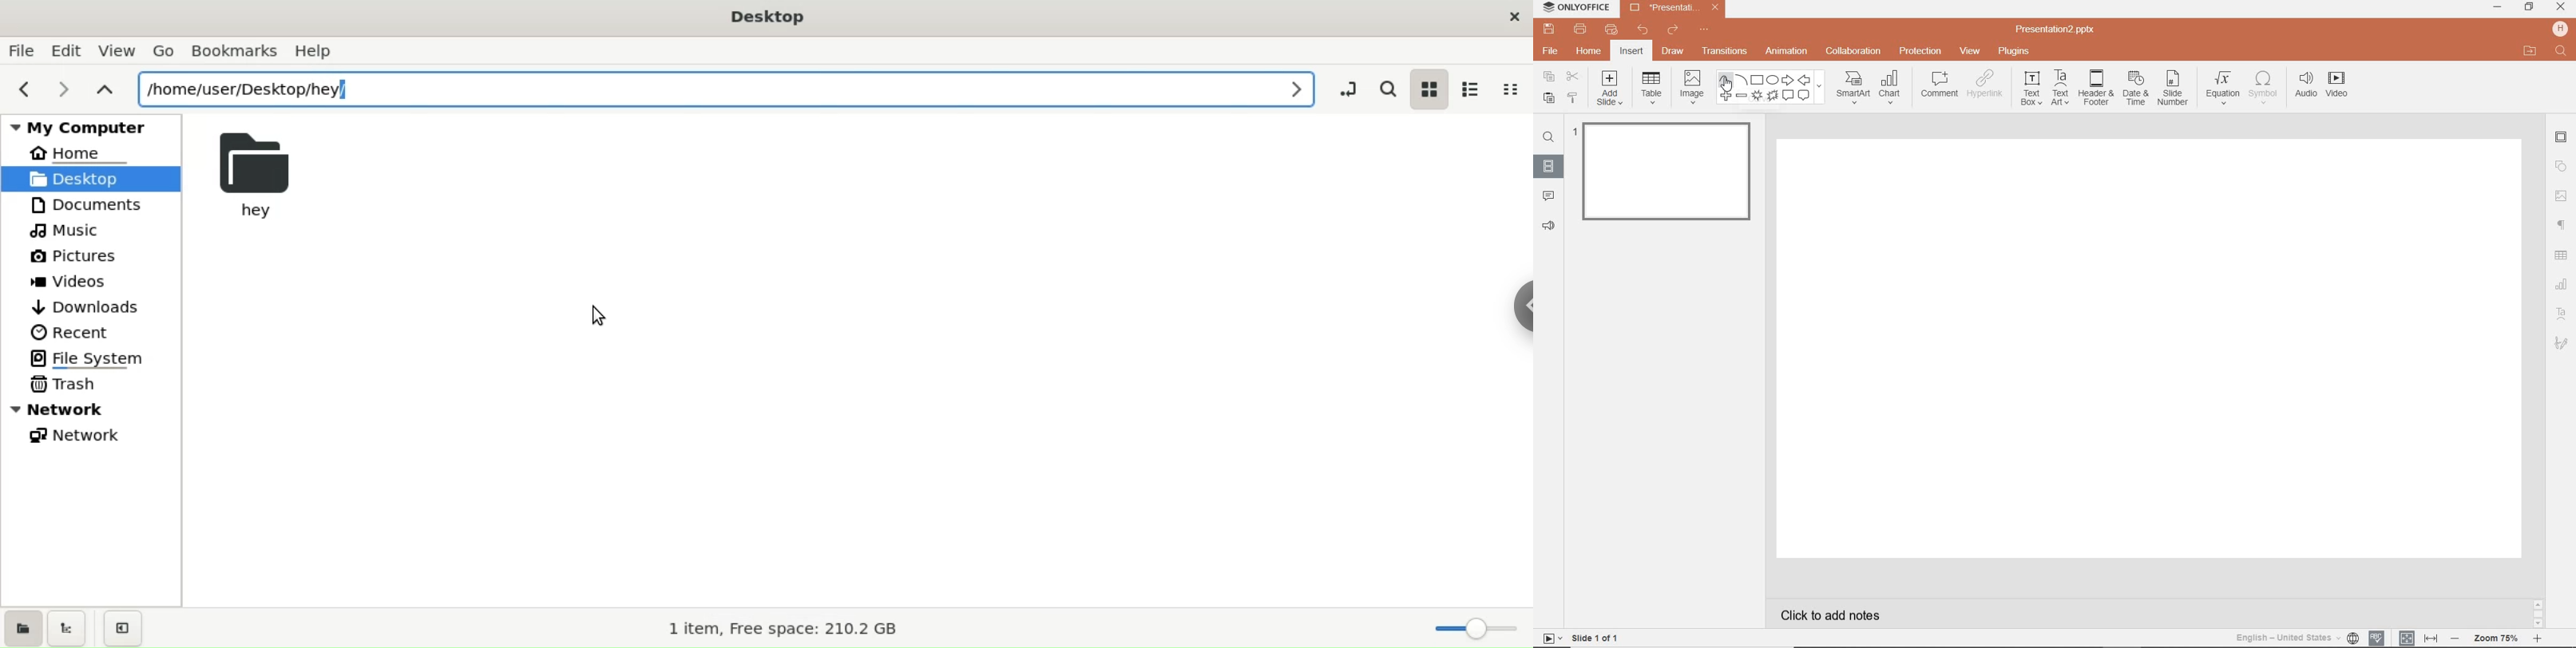  Describe the element at coordinates (2560, 224) in the screenshot. I see `PARAGRAPH SETTINGS` at that location.